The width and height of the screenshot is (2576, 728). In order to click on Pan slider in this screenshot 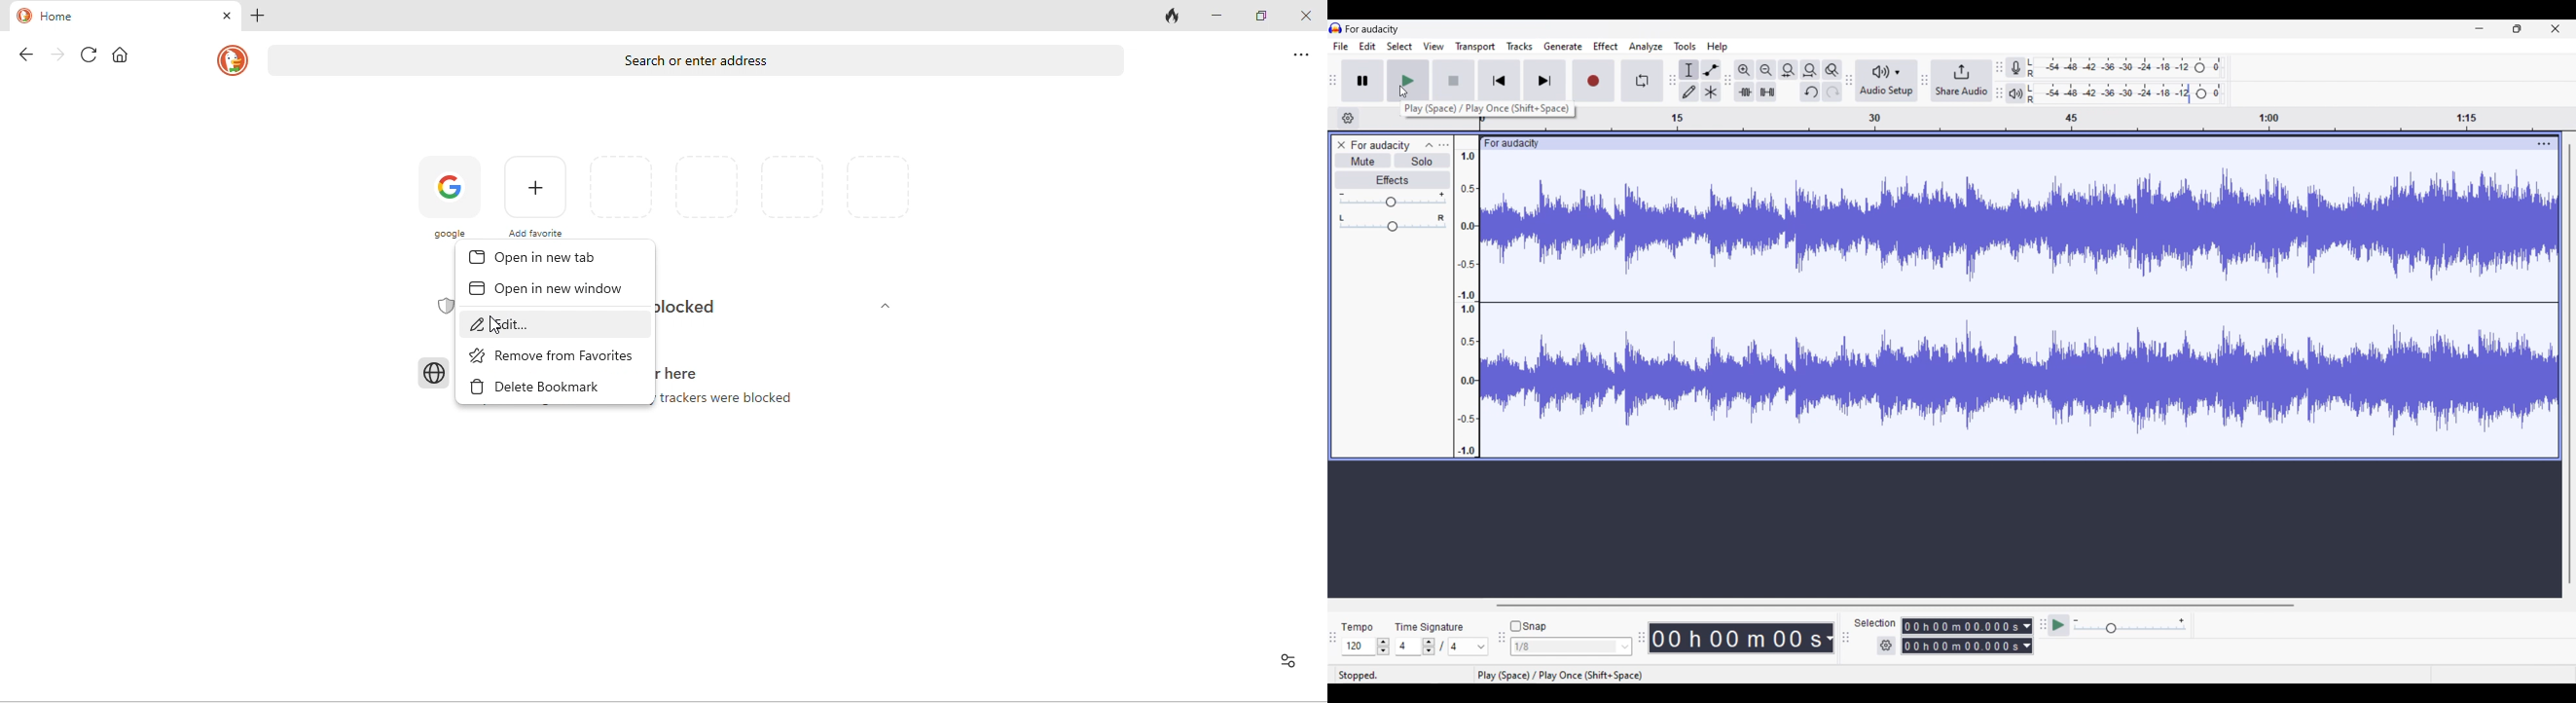, I will do `click(1391, 223)`.